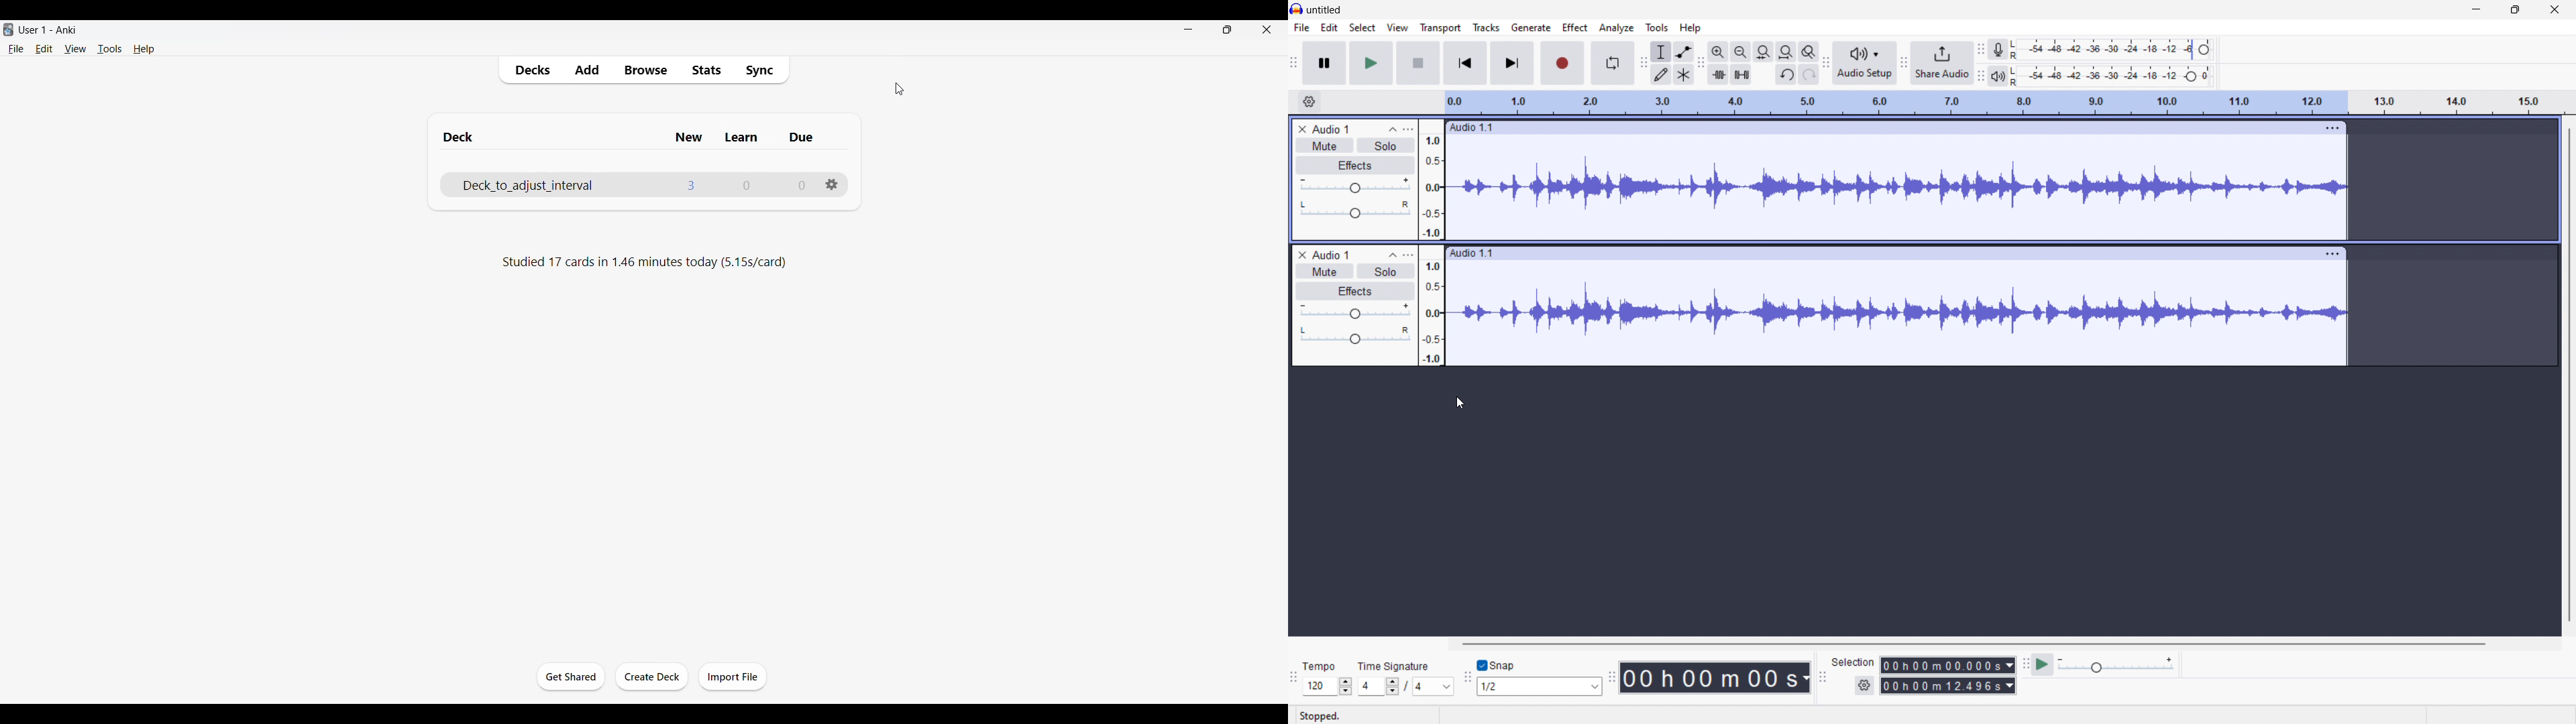 This screenshot has height=728, width=2576. Describe the element at coordinates (1879, 253) in the screenshot. I see `Audio 1.1` at that location.